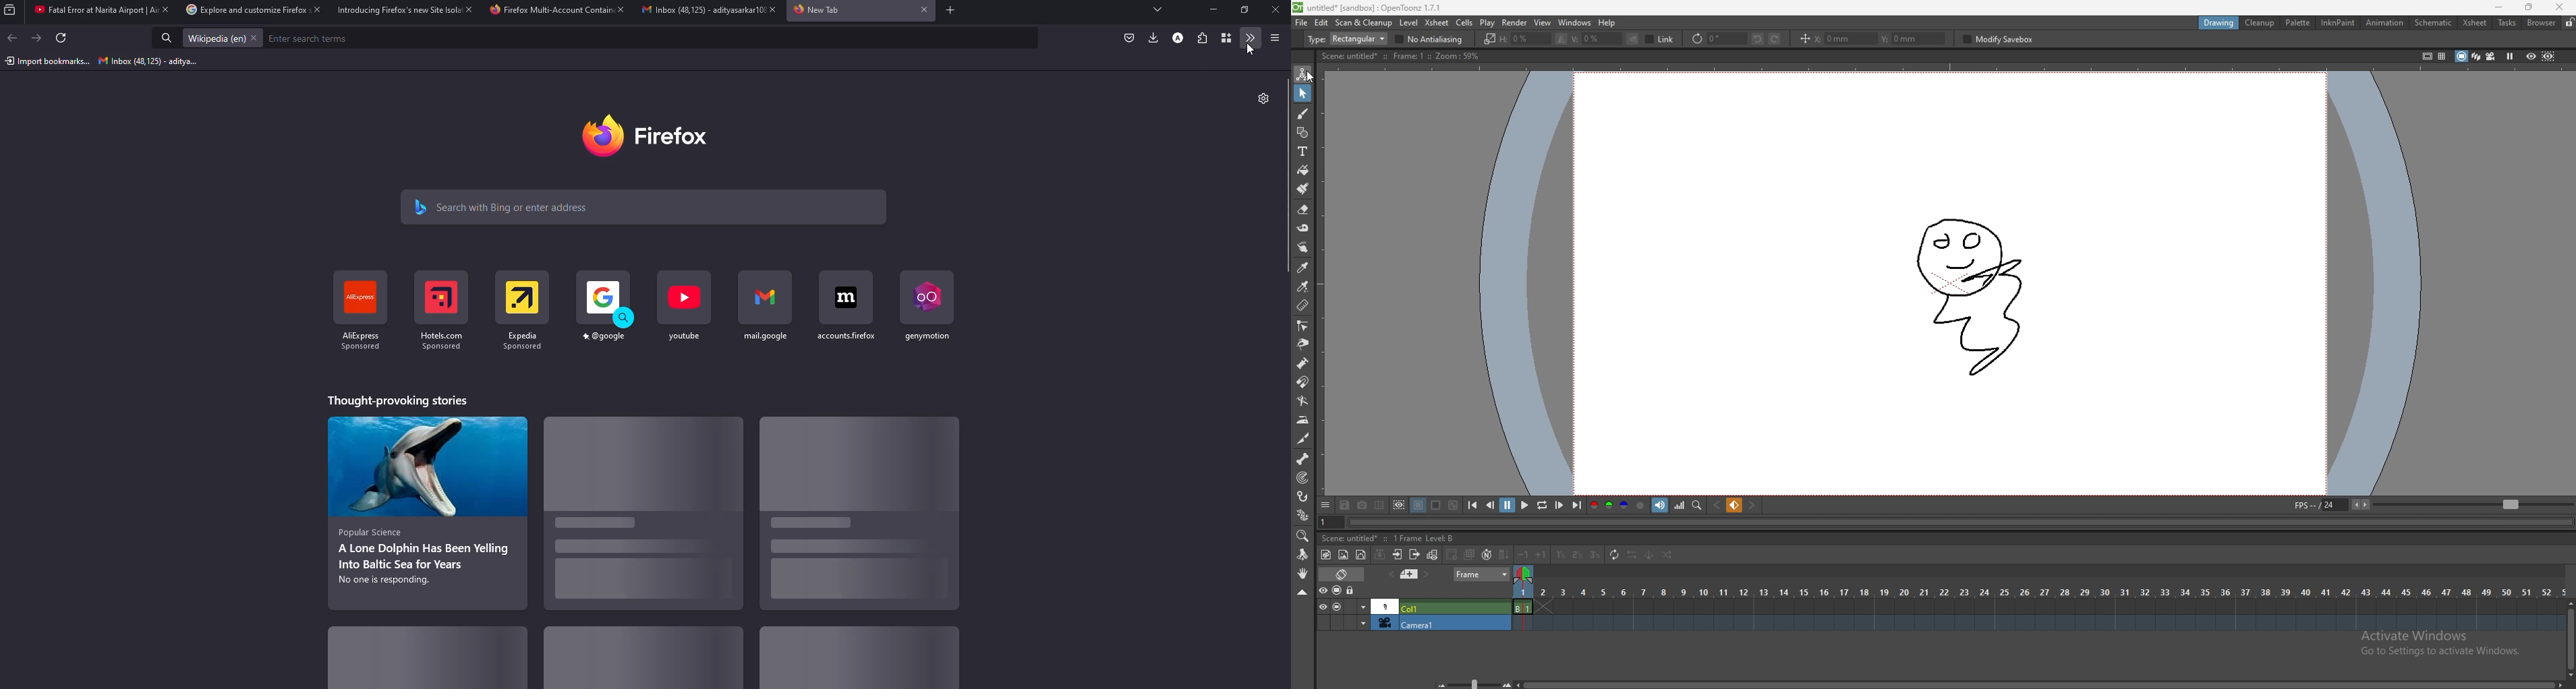  I want to click on cells, so click(1464, 22).